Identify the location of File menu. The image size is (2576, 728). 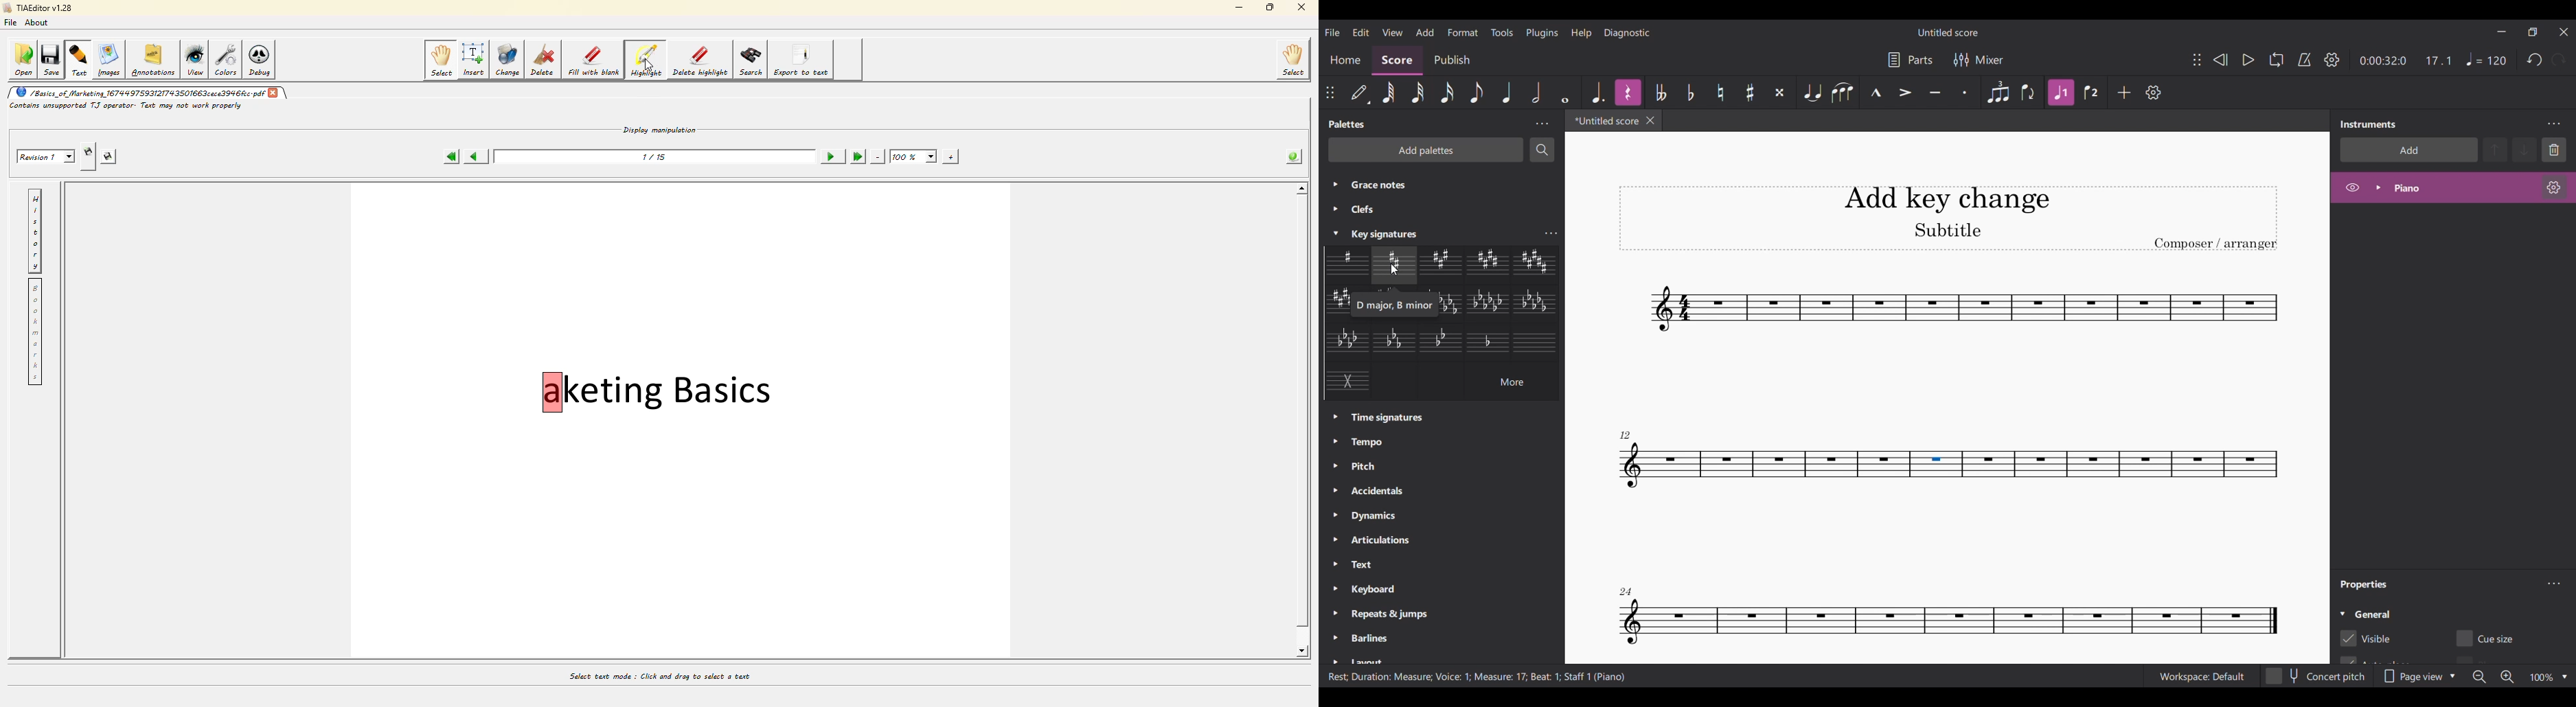
(1332, 32).